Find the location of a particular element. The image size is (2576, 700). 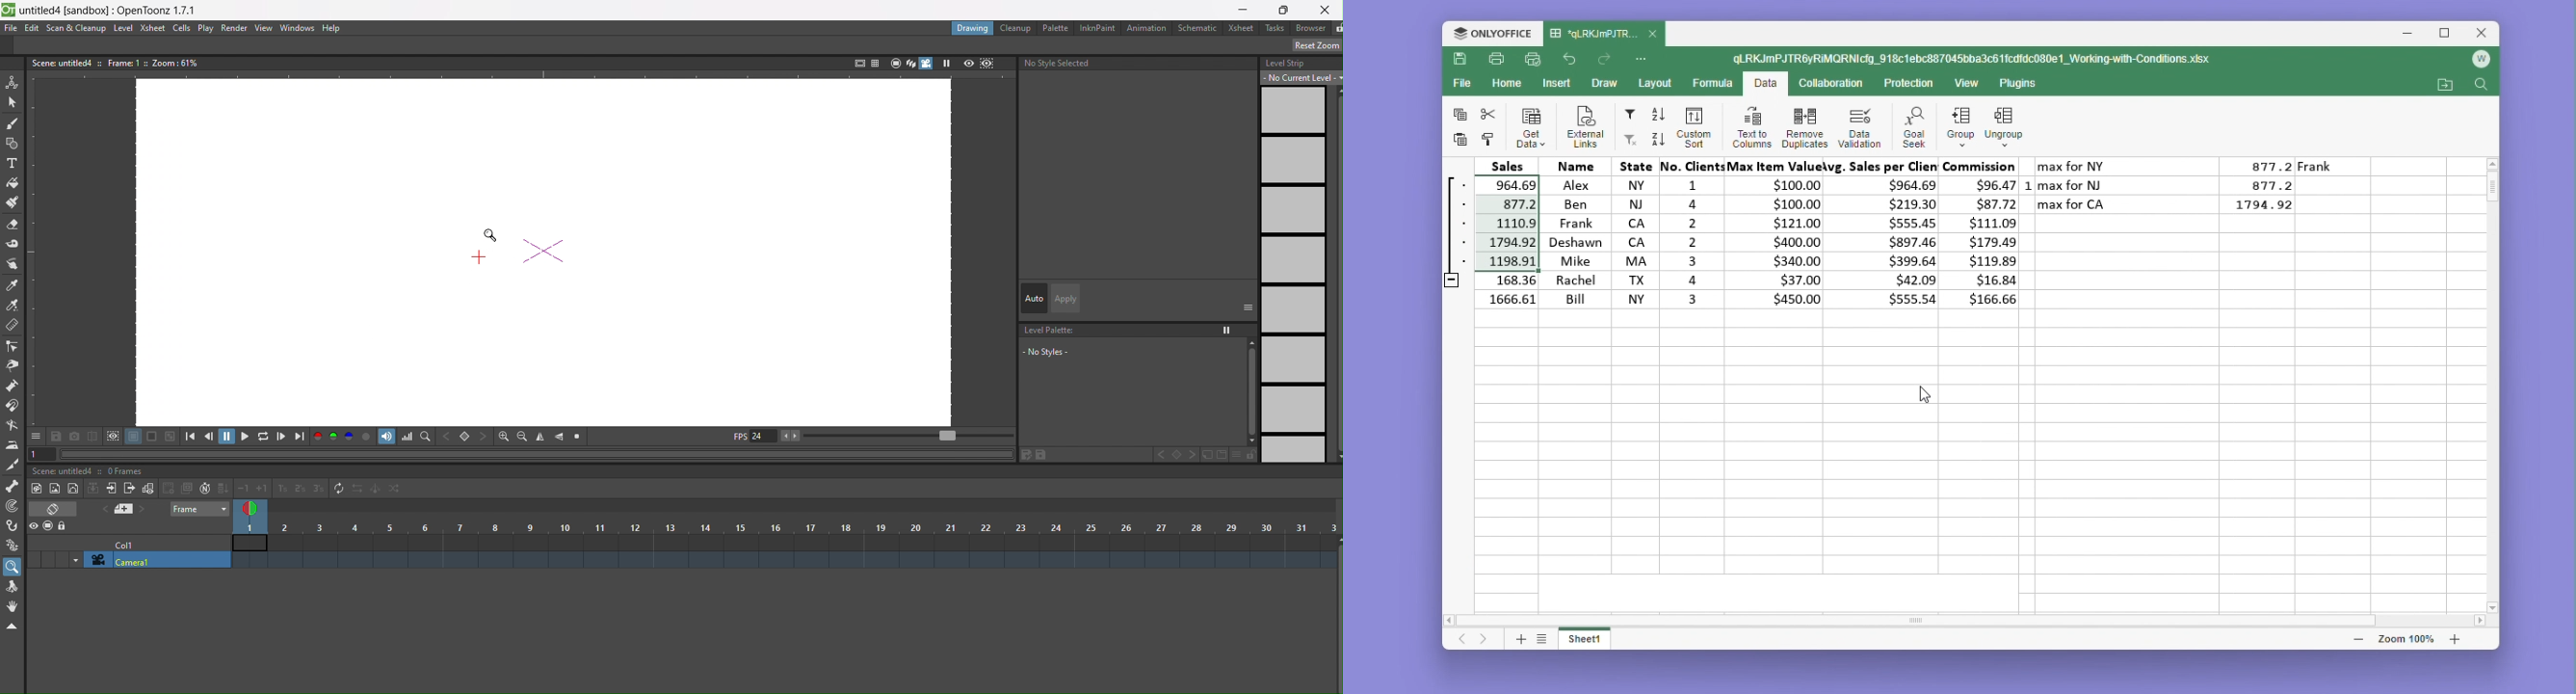

green  is located at coordinates (334, 438).